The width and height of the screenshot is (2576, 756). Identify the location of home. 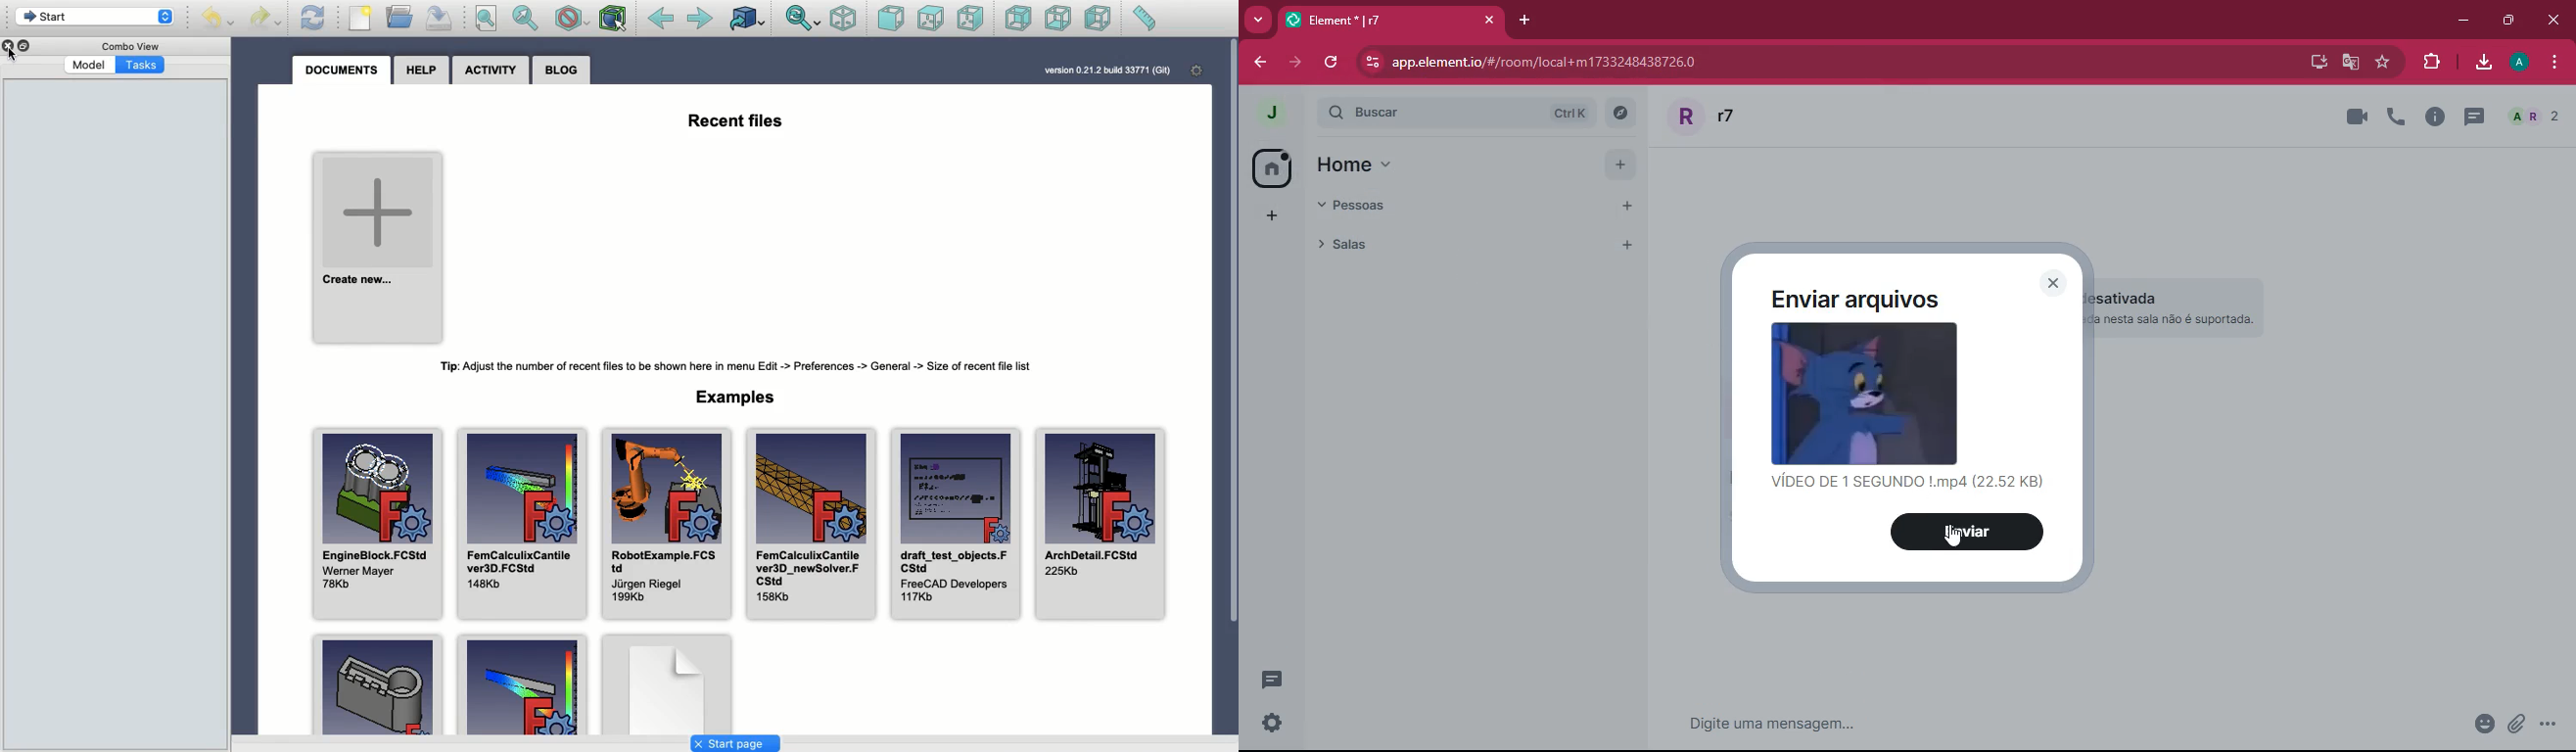
(1271, 166).